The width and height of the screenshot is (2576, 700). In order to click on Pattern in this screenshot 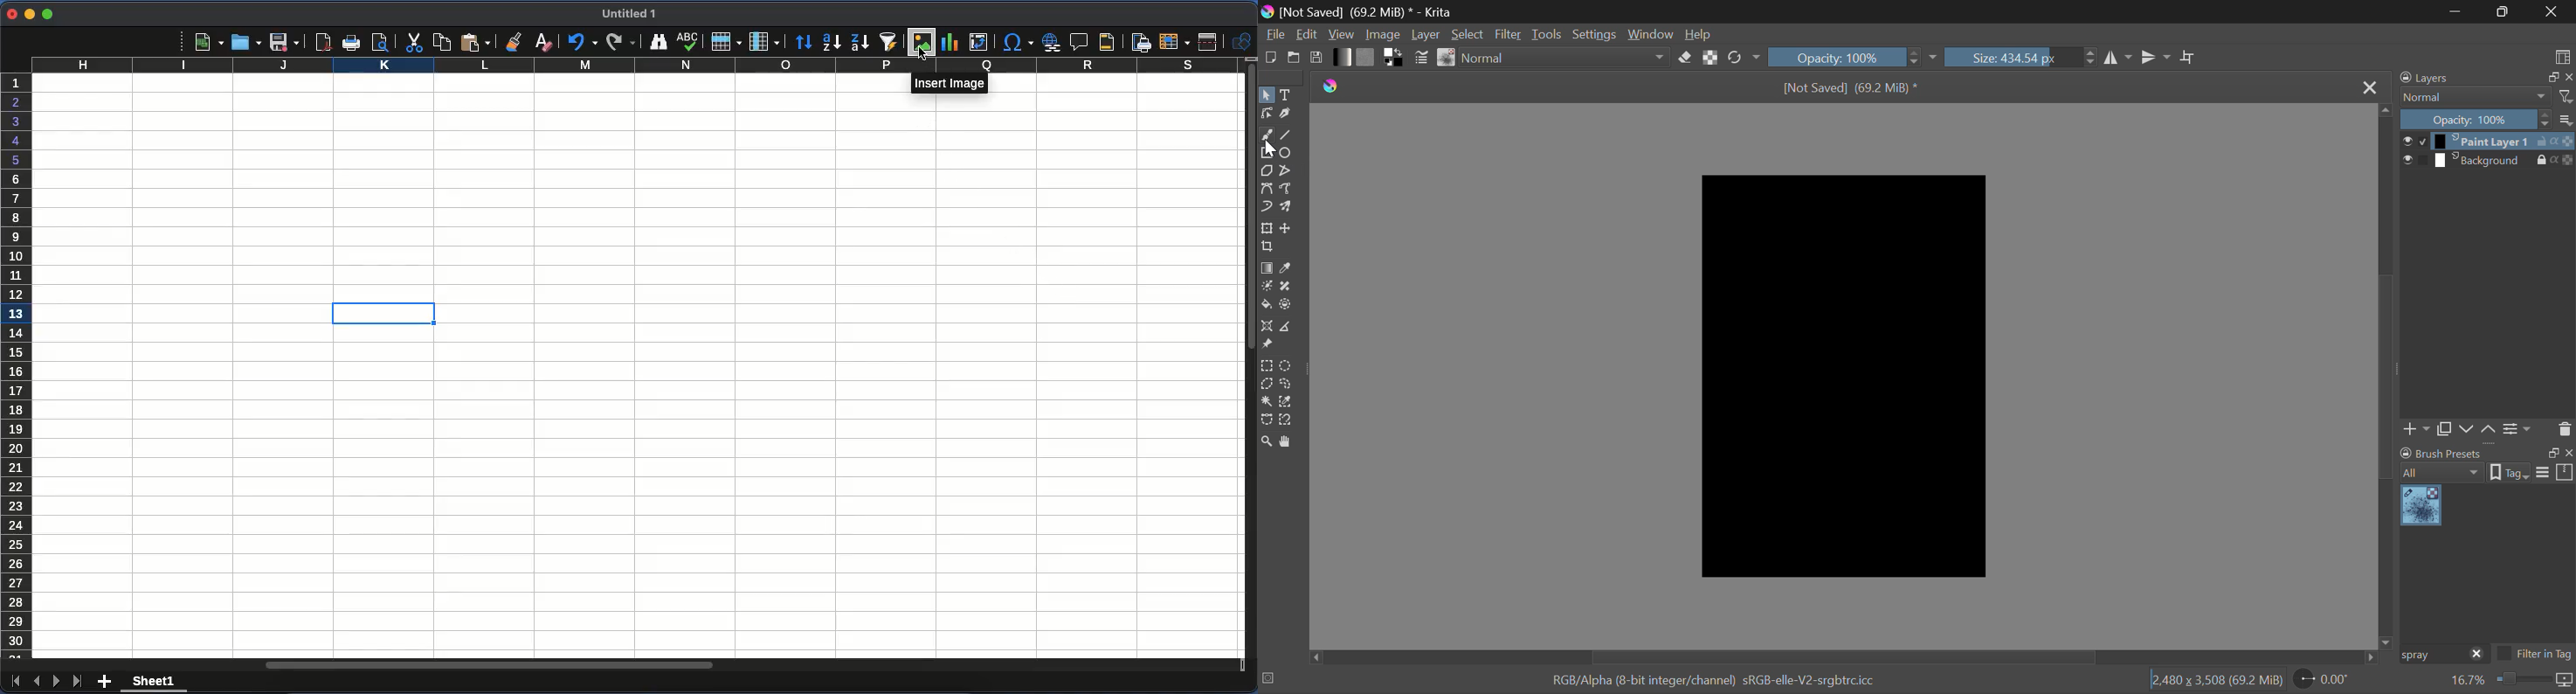, I will do `click(1366, 56)`.